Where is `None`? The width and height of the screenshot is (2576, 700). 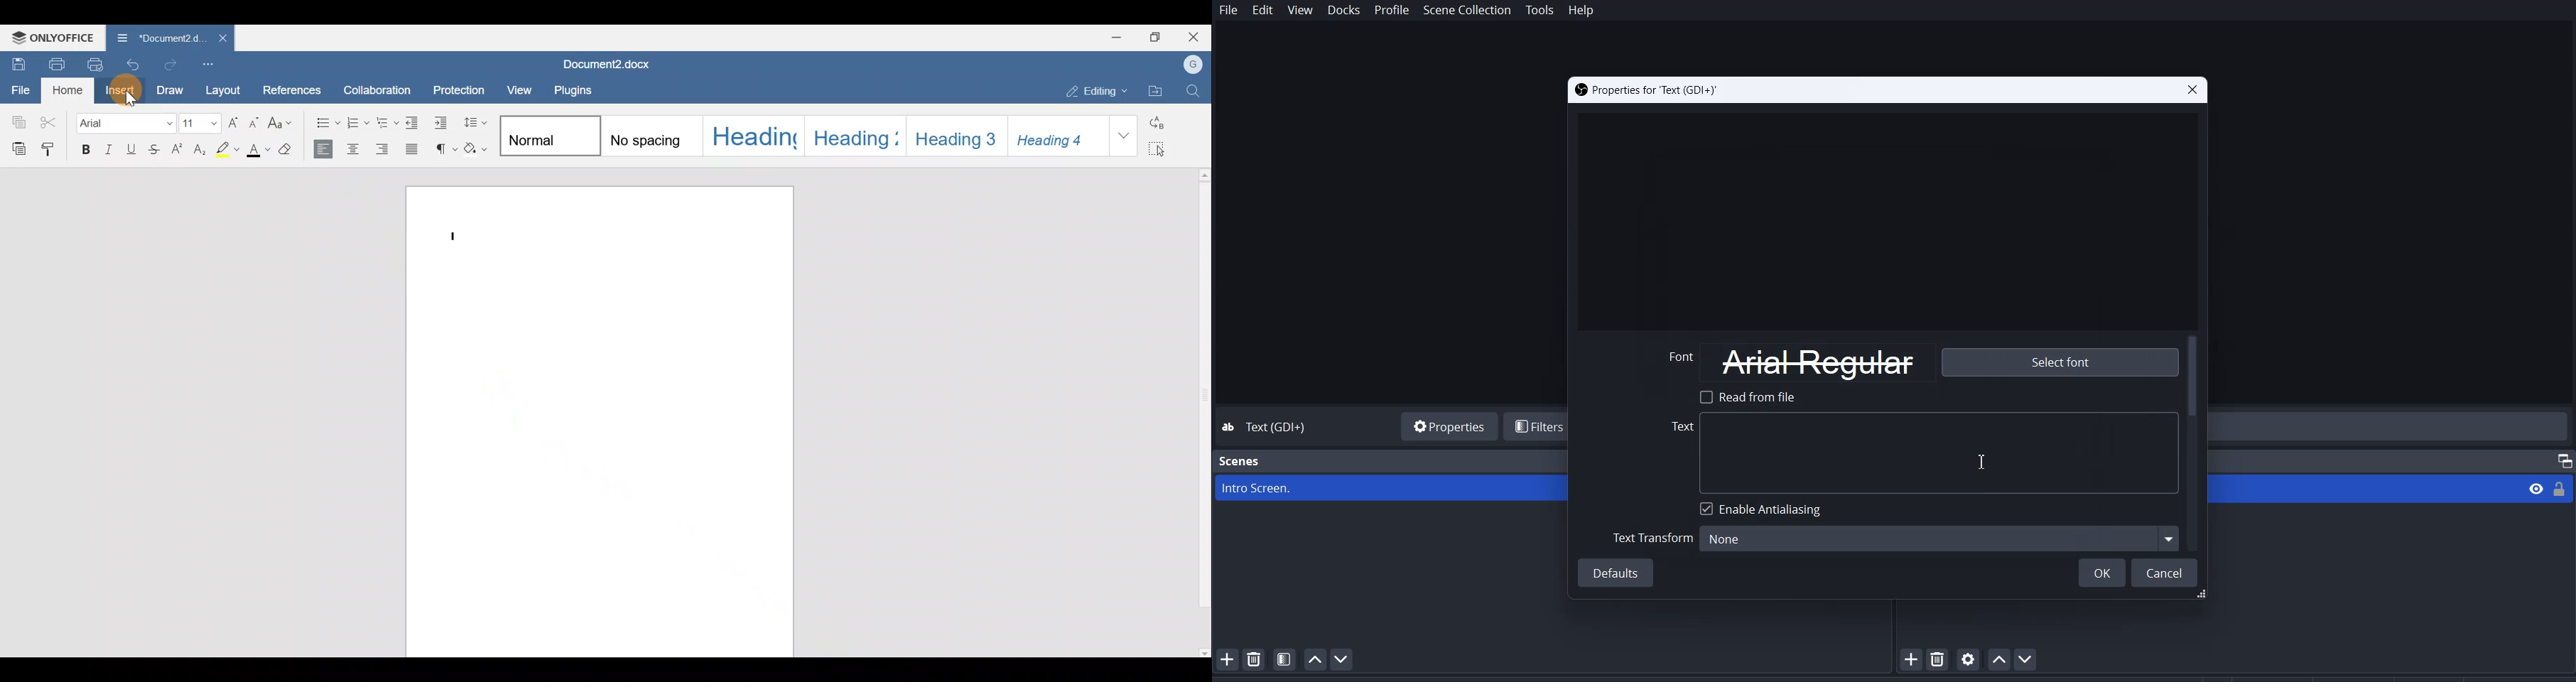 None is located at coordinates (1940, 538).